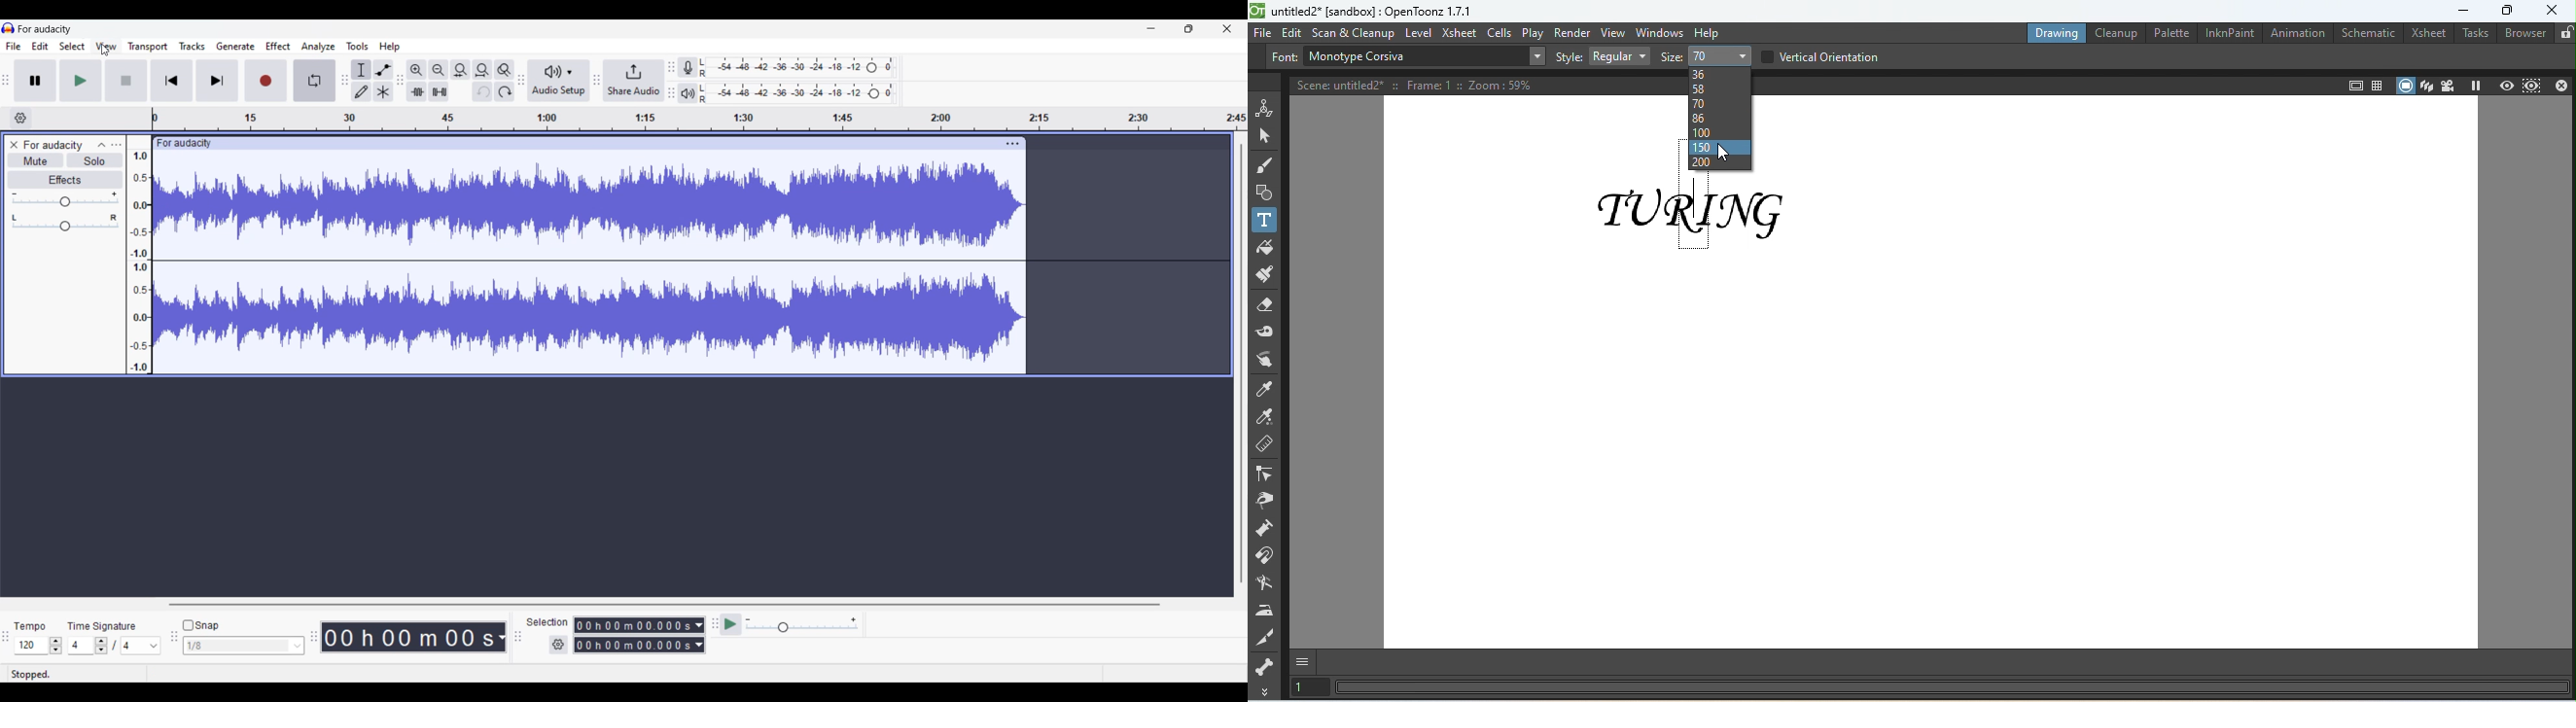  What do you see at coordinates (94, 160) in the screenshot?
I see `Solo` at bounding box center [94, 160].